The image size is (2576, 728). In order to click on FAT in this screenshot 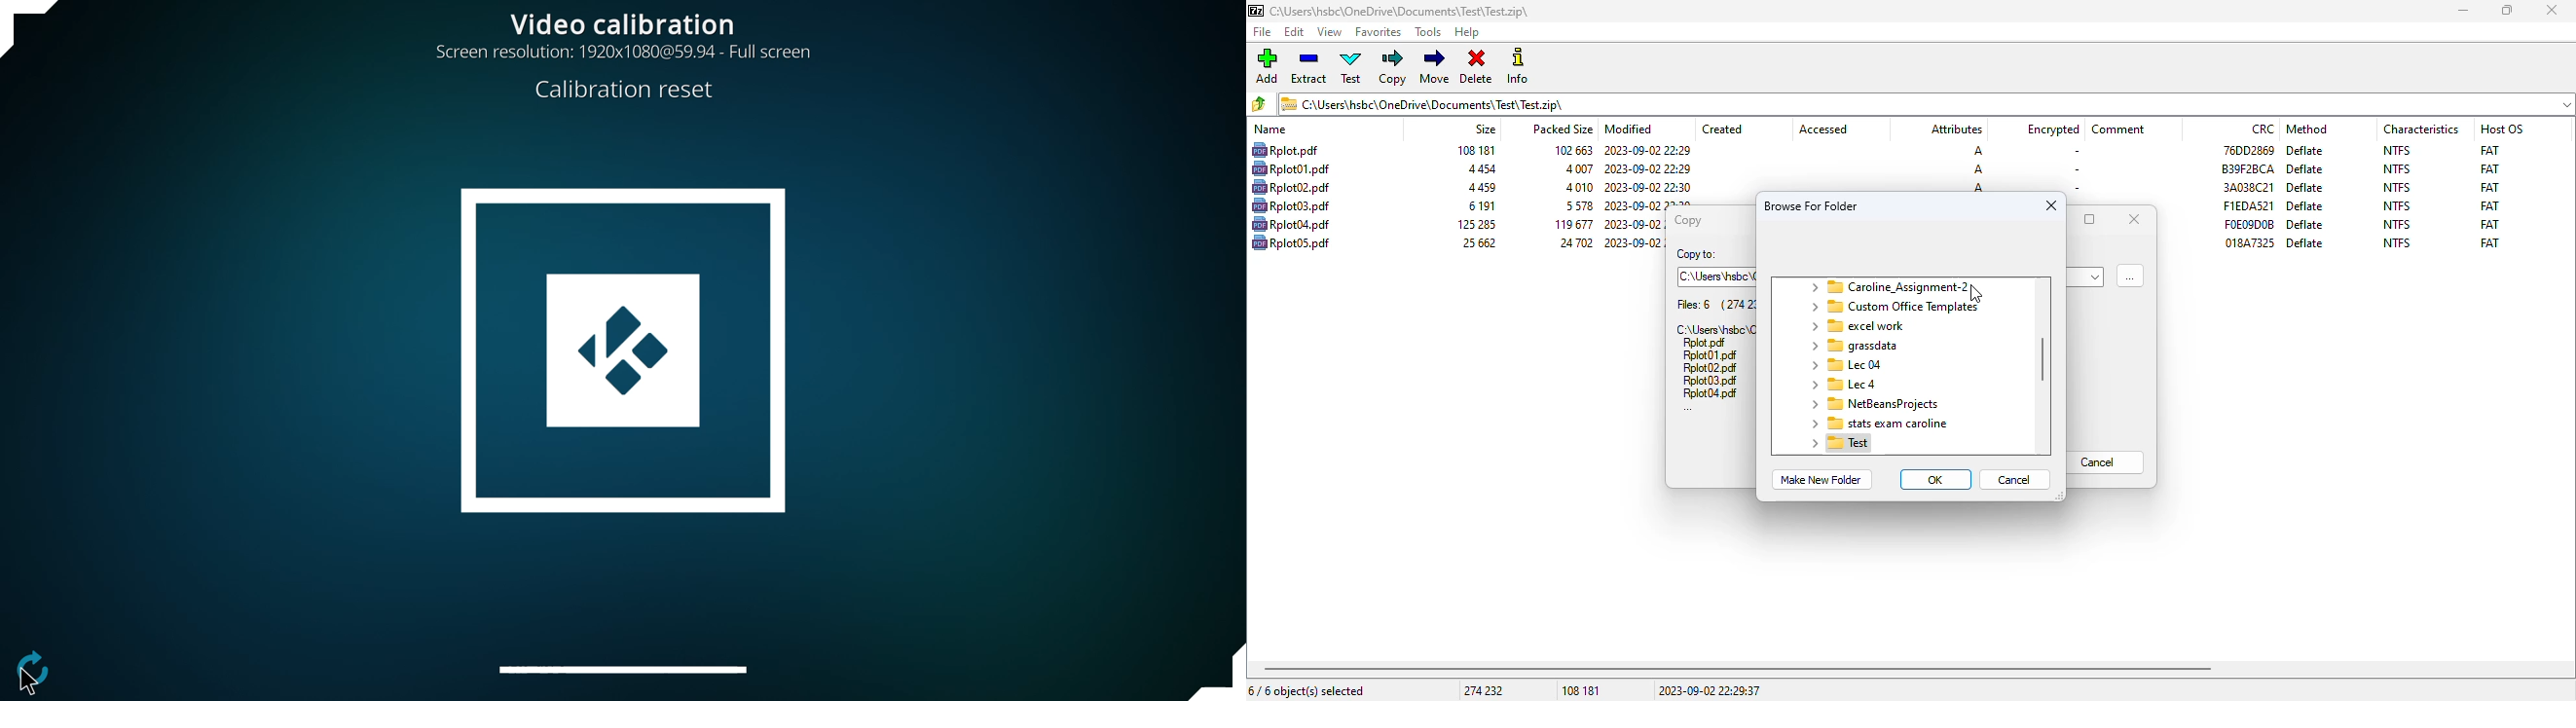, I will do `click(2490, 205)`.